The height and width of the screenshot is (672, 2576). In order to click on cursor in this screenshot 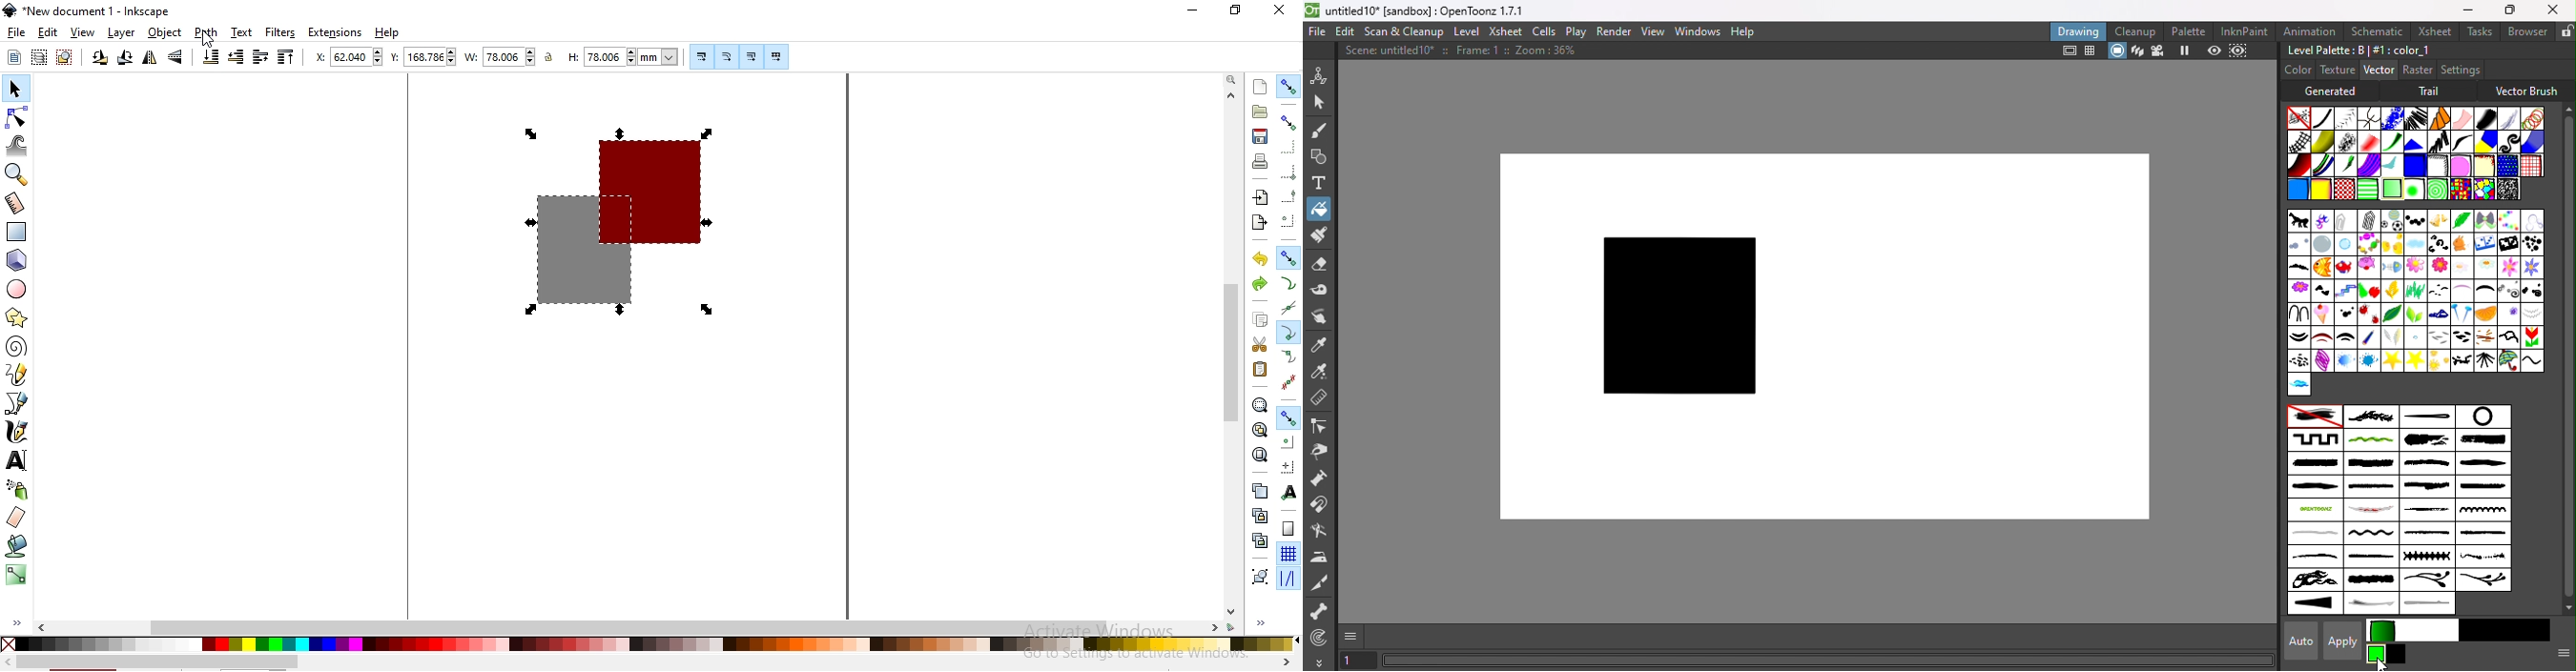, I will do `click(205, 41)`.